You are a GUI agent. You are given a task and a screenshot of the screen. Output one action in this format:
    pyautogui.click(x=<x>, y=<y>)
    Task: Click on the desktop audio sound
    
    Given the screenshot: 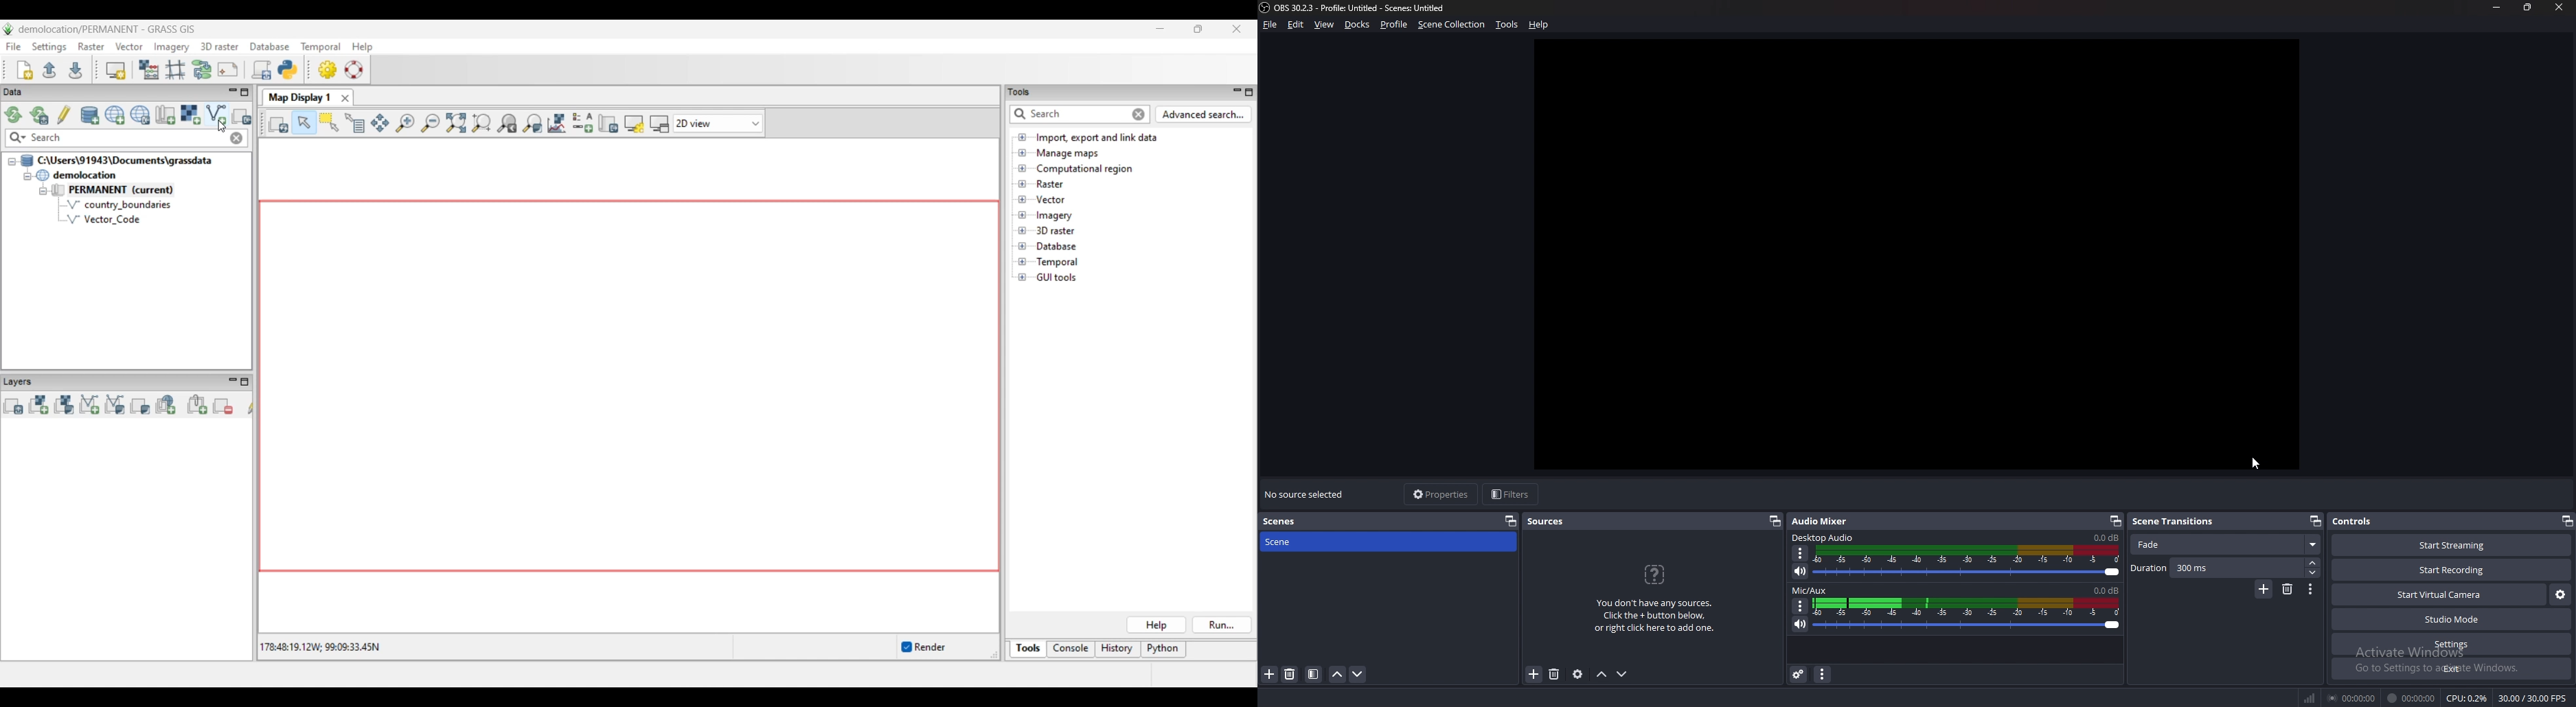 What is the action you would take?
    pyautogui.click(x=2106, y=538)
    